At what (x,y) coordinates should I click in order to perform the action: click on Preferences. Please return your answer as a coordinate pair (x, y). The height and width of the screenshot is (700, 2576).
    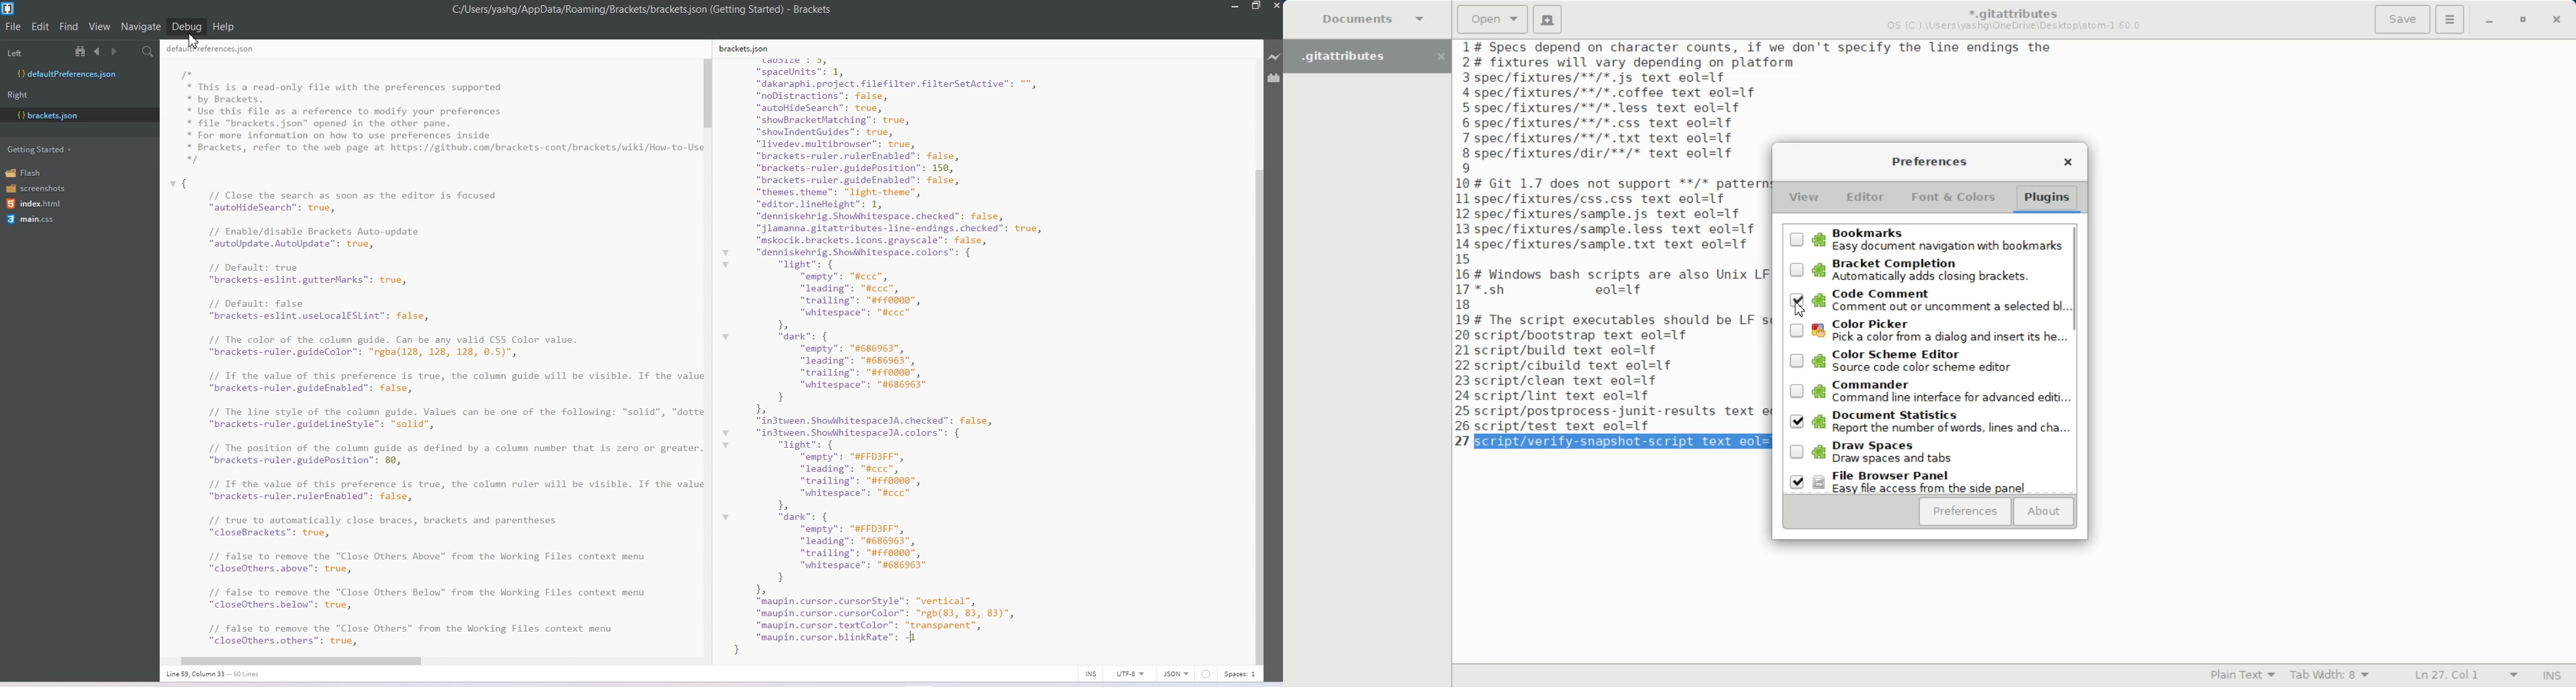
    Looking at the image, I should click on (1964, 513).